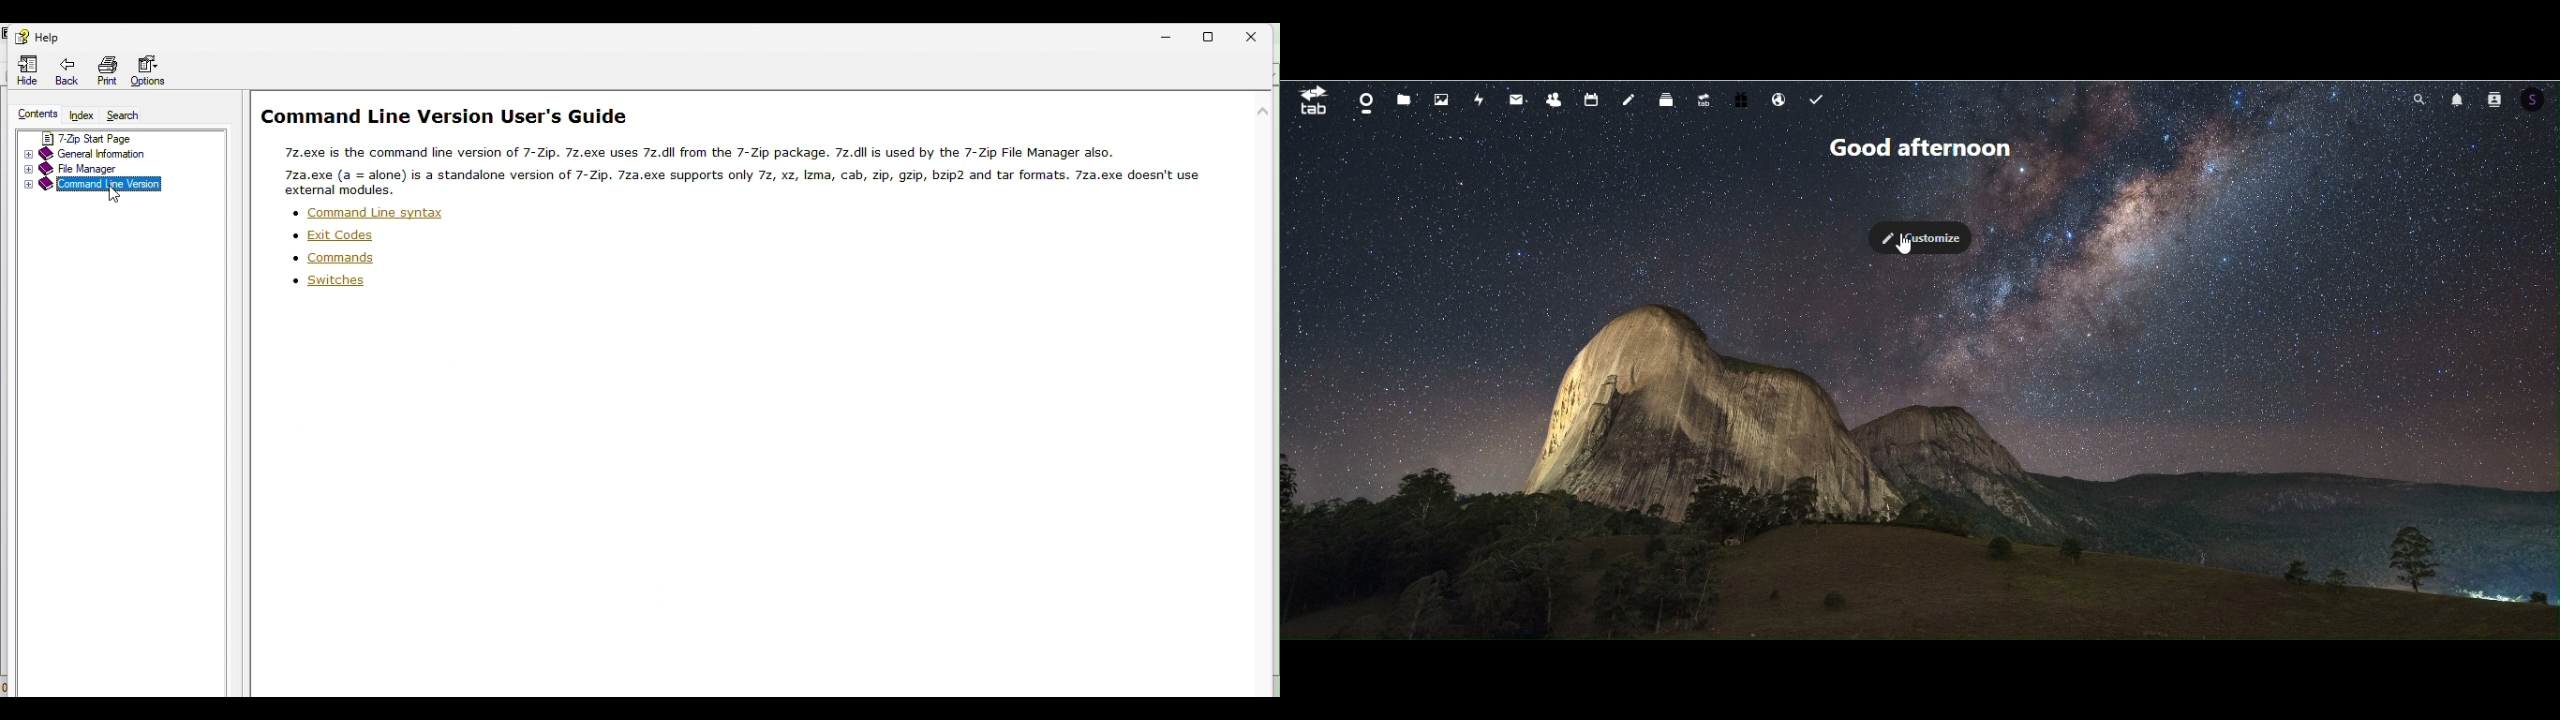 The width and height of the screenshot is (2576, 728). What do you see at coordinates (1922, 240) in the screenshot?
I see `customize` at bounding box center [1922, 240].